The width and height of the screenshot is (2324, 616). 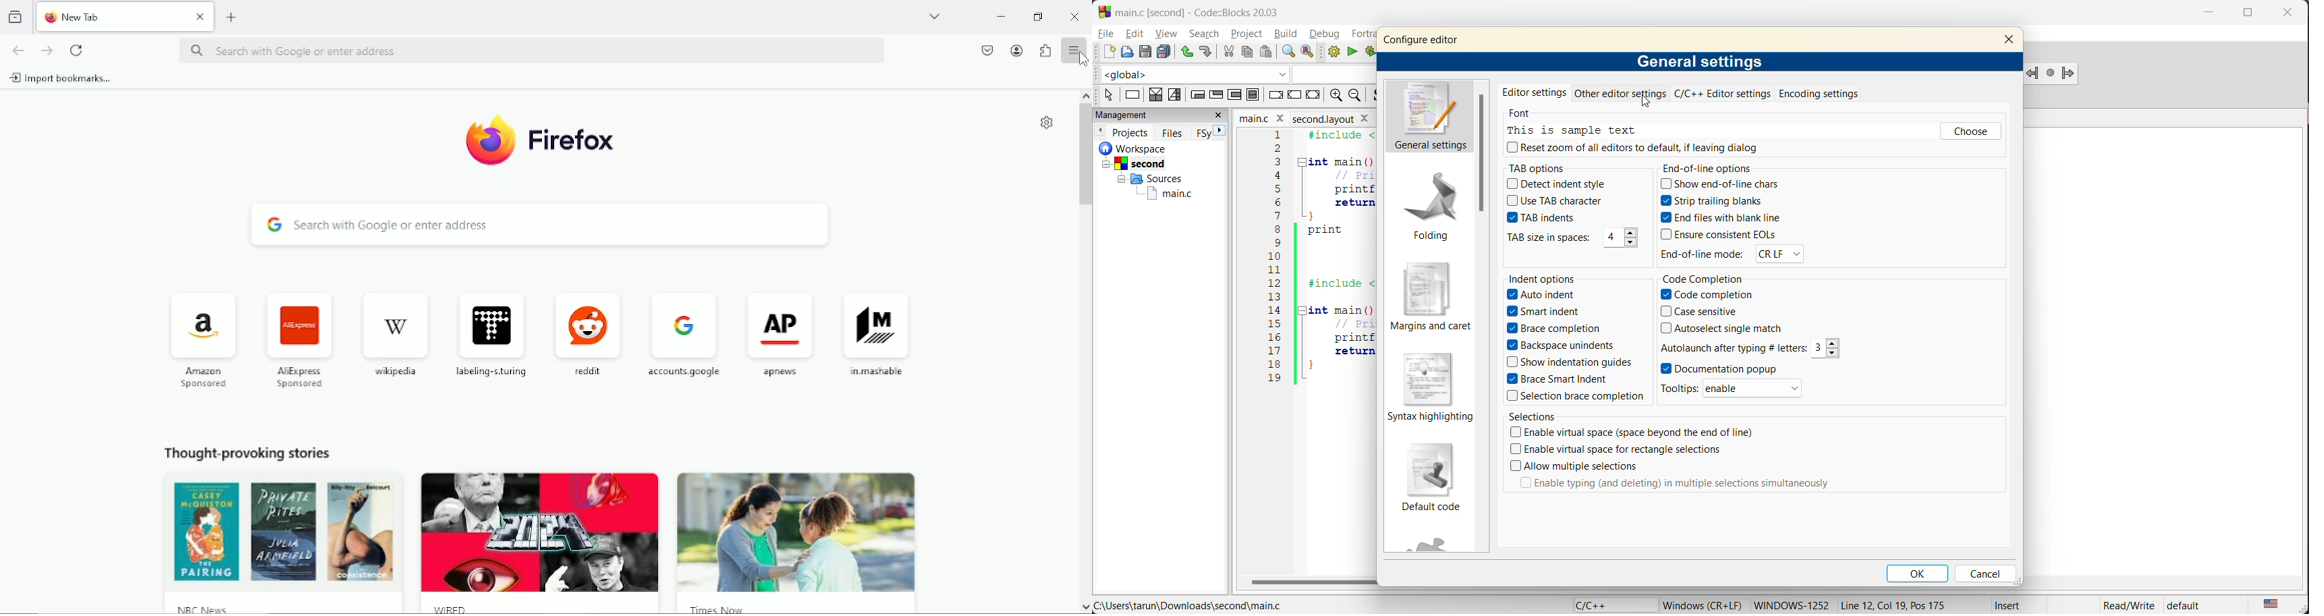 I want to click on debug, so click(x=1327, y=34).